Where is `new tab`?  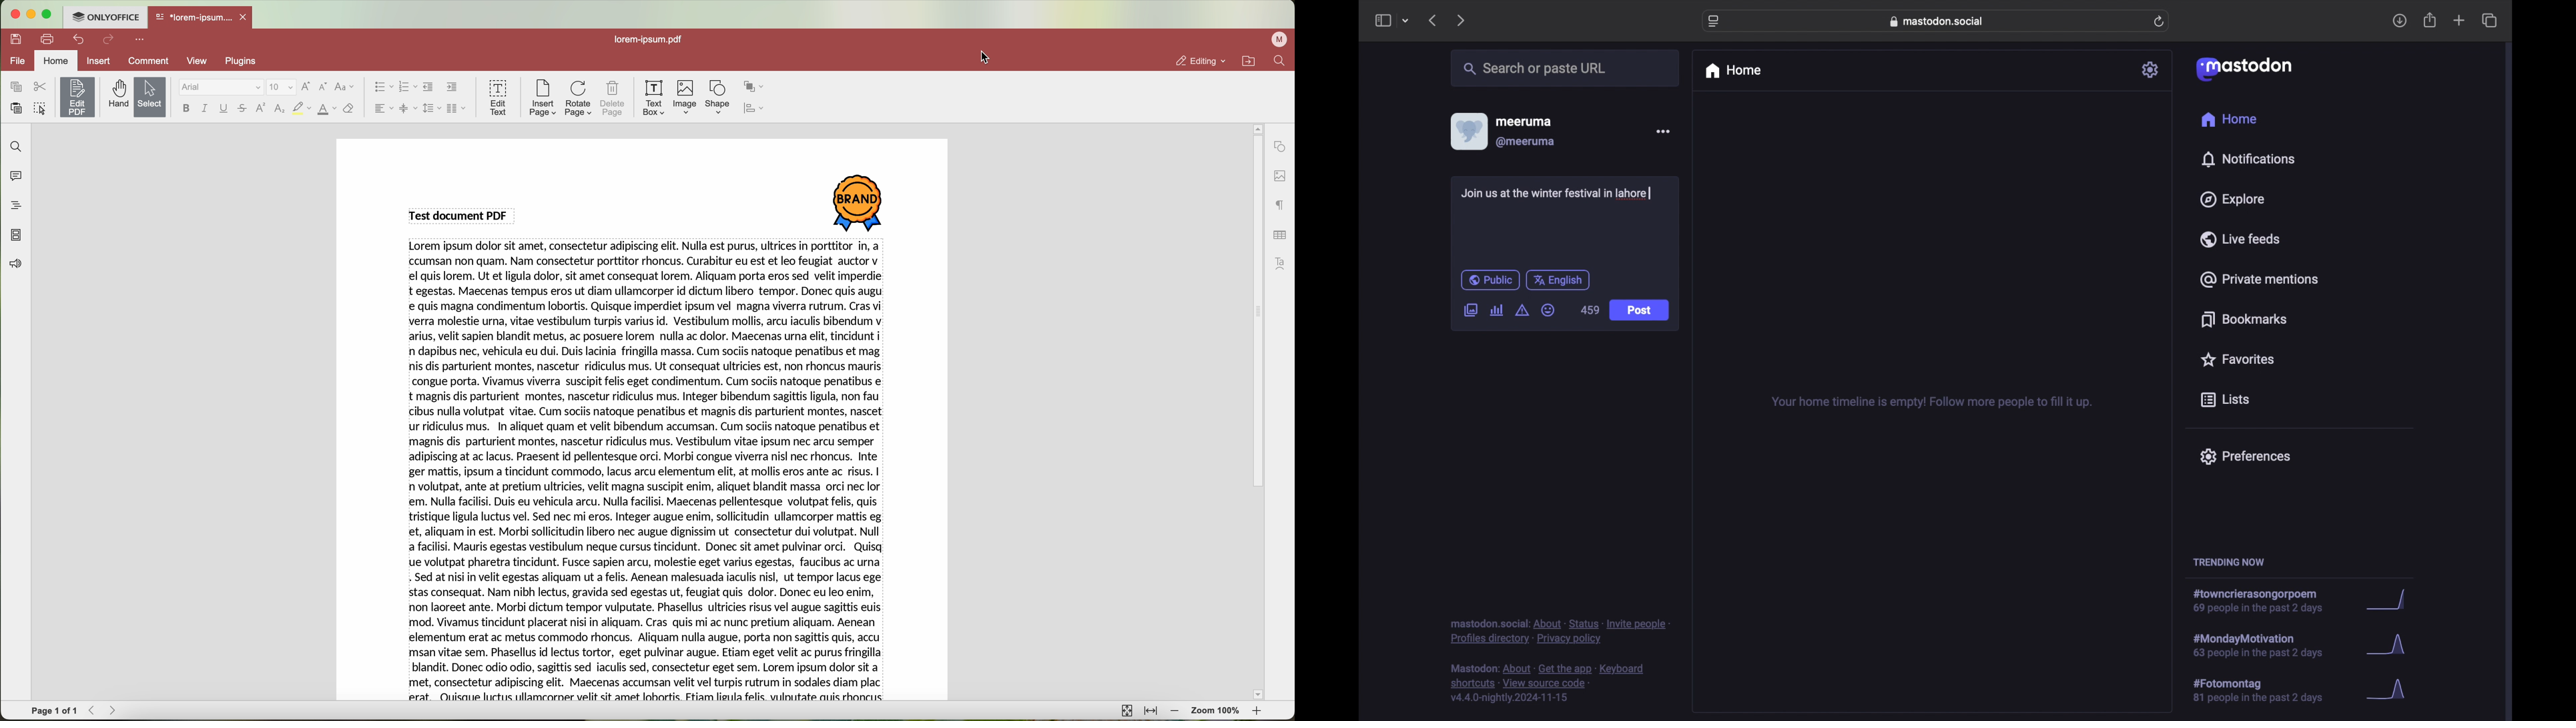
new tab is located at coordinates (2459, 20).